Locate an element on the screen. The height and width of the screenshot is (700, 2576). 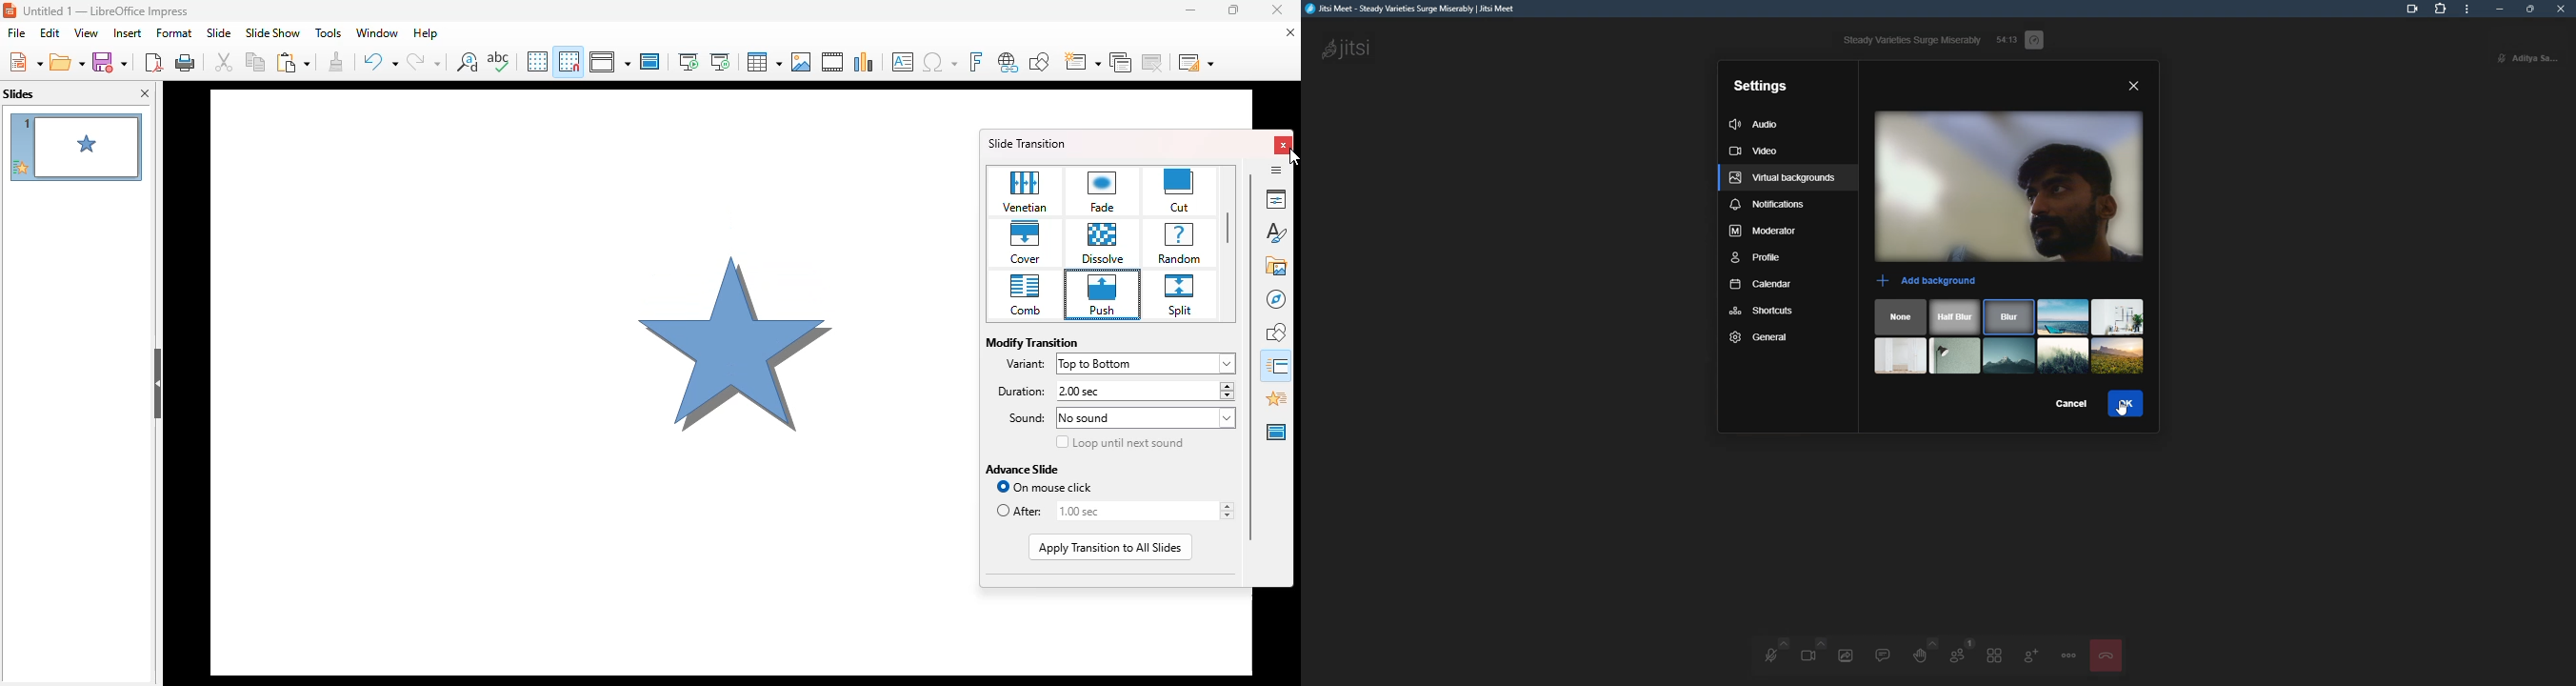
open chat is located at coordinates (1883, 654).